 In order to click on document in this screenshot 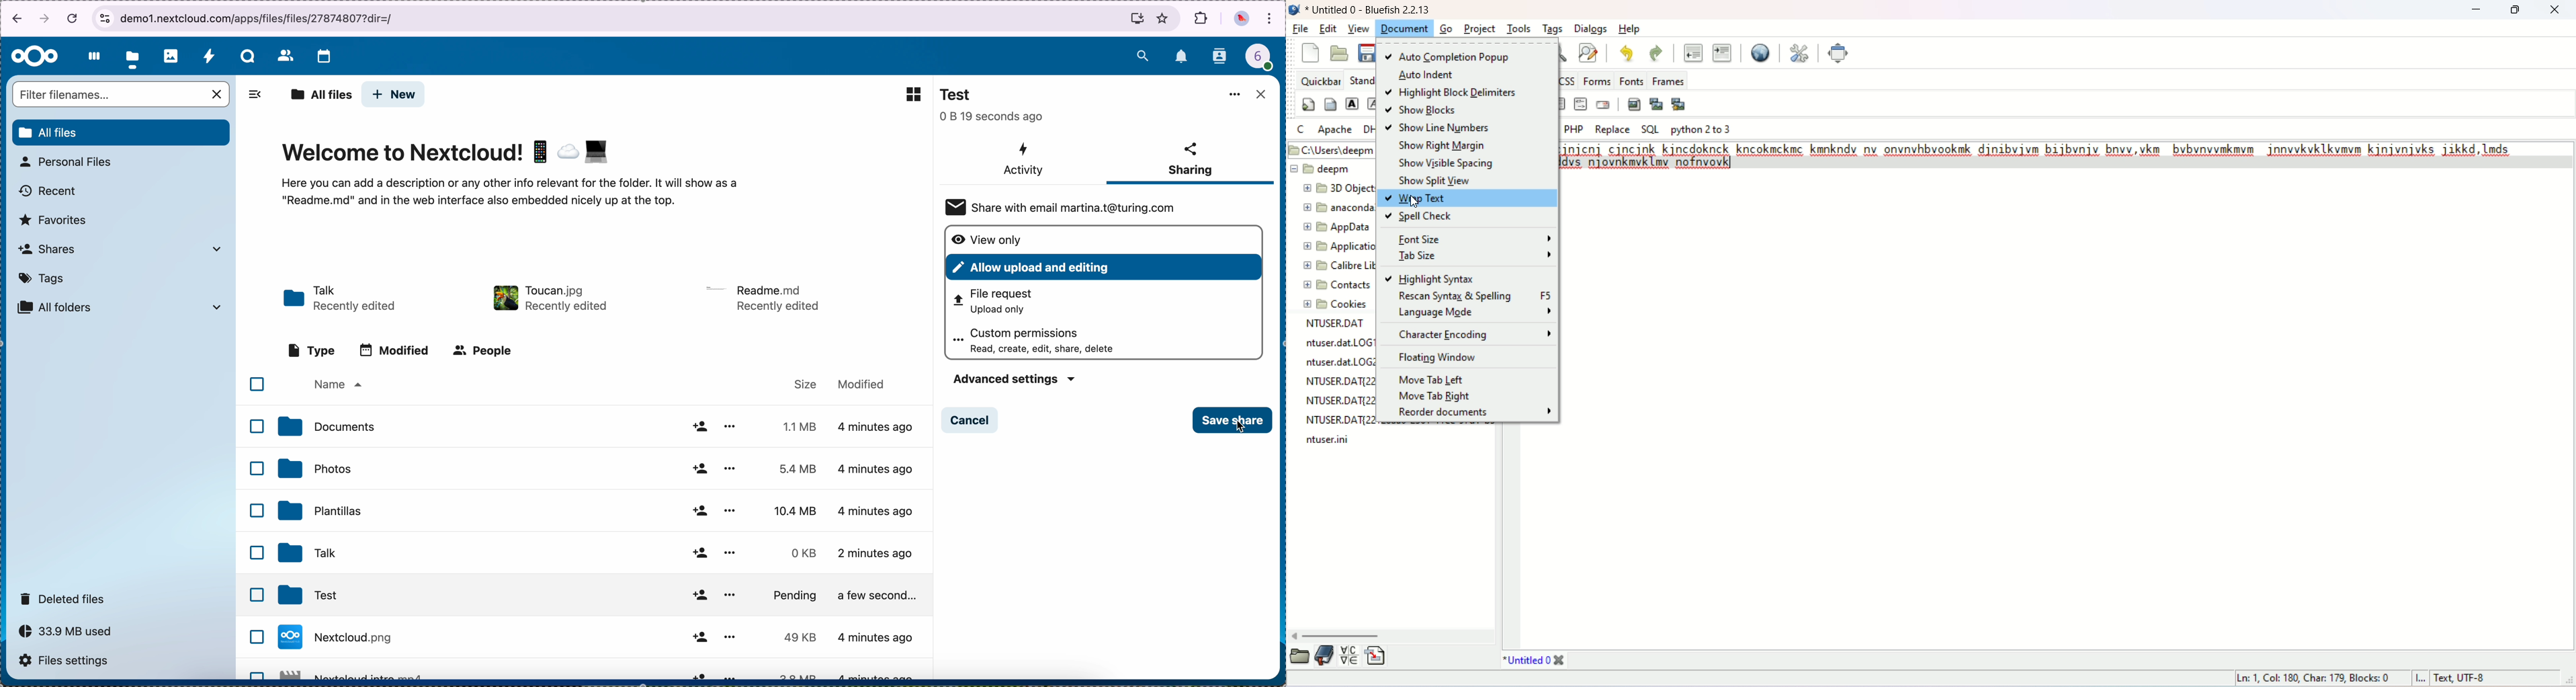, I will do `click(1405, 28)`.